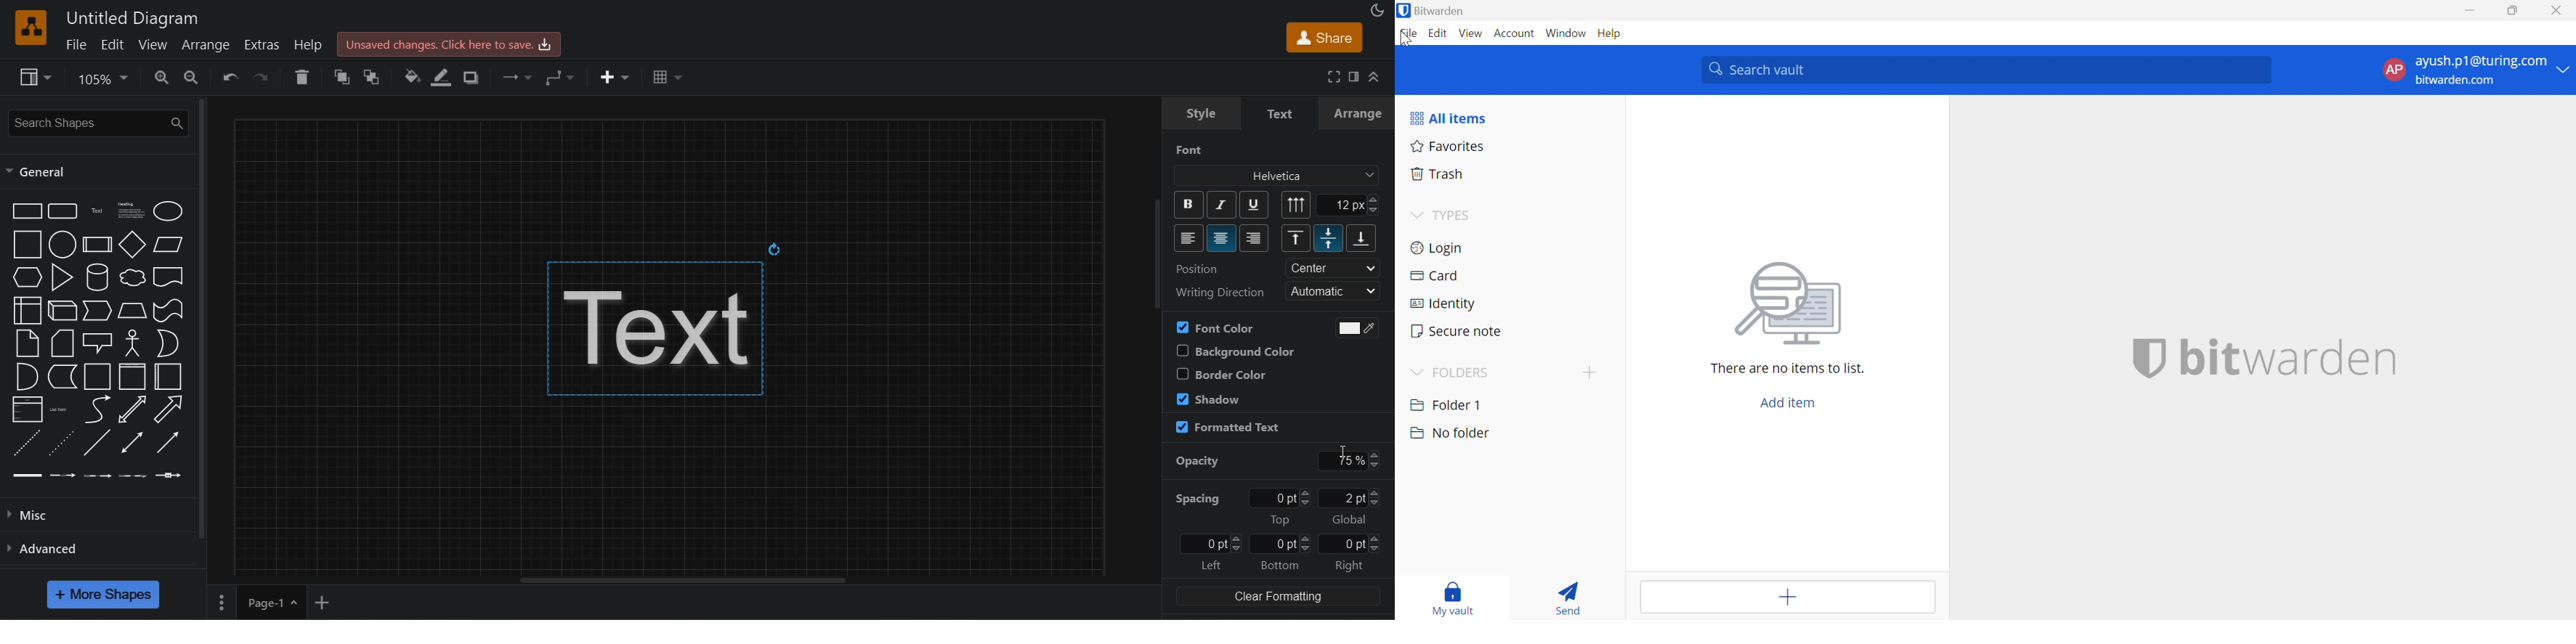 This screenshot has height=644, width=2576. What do you see at coordinates (1402, 12) in the screenshot?
I see `bitwarden logo` at bounding box center [1402, 12].